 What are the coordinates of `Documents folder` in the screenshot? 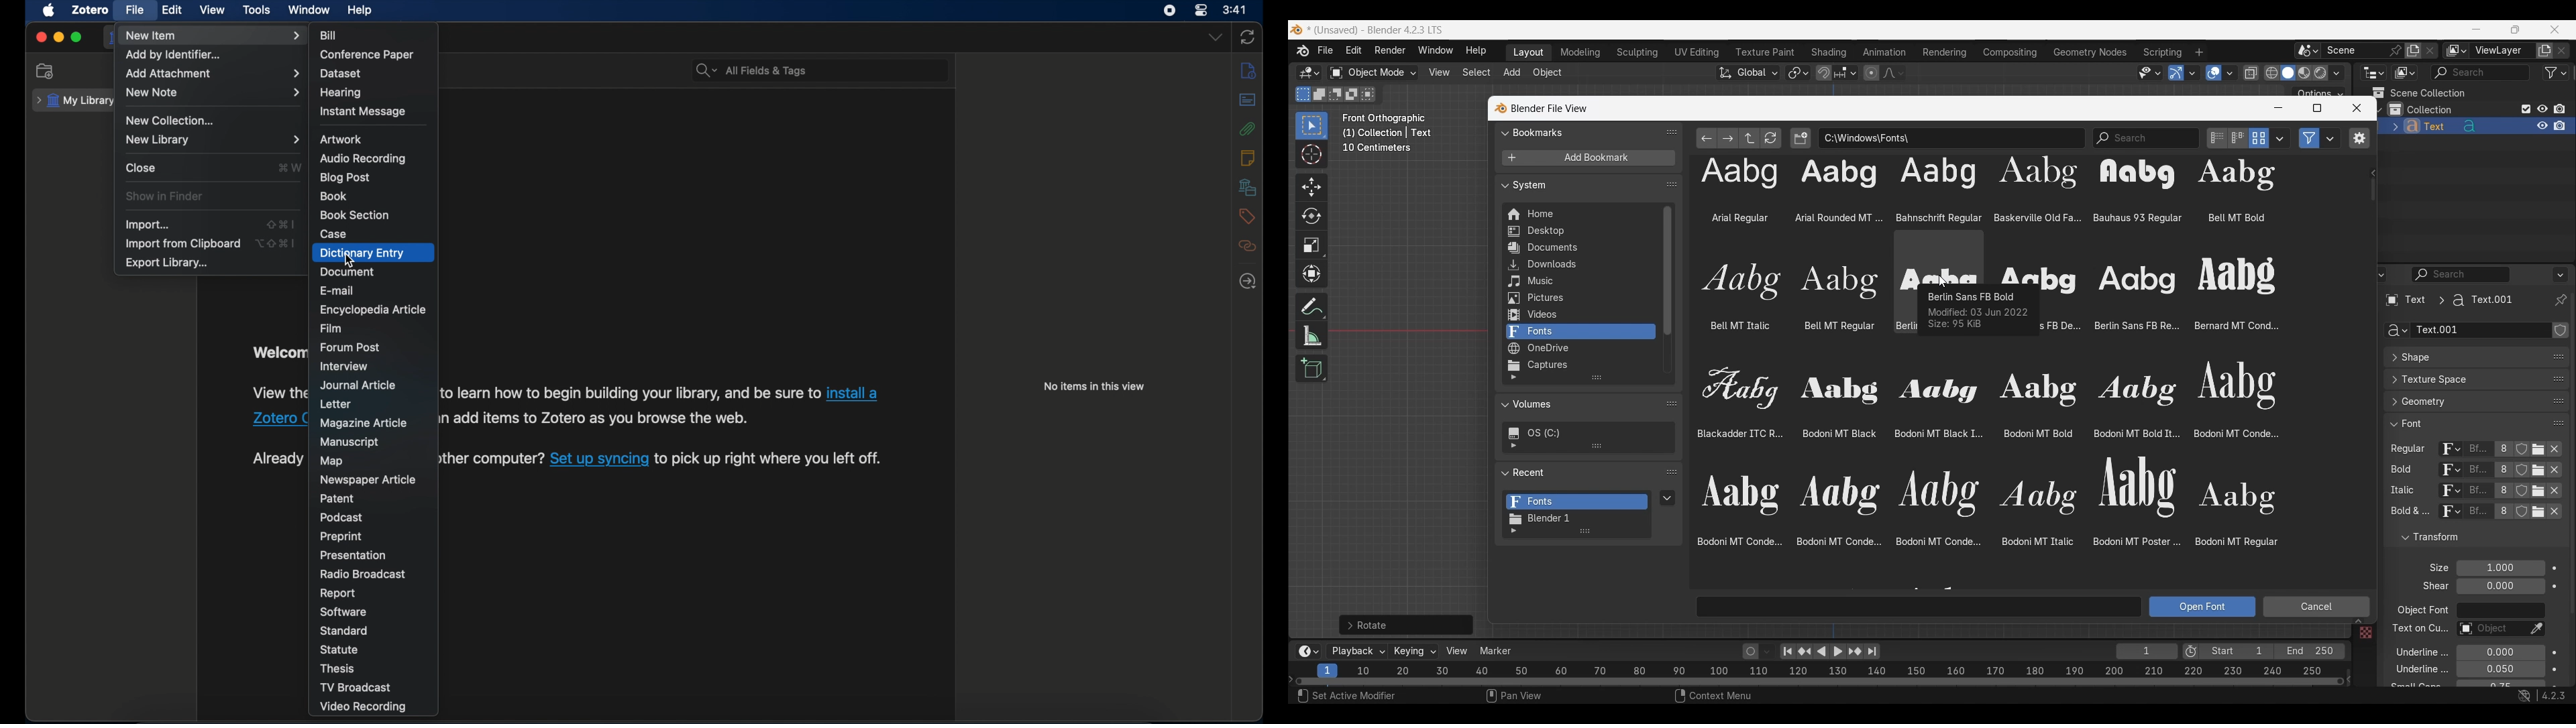 It's located at (1579, 248).